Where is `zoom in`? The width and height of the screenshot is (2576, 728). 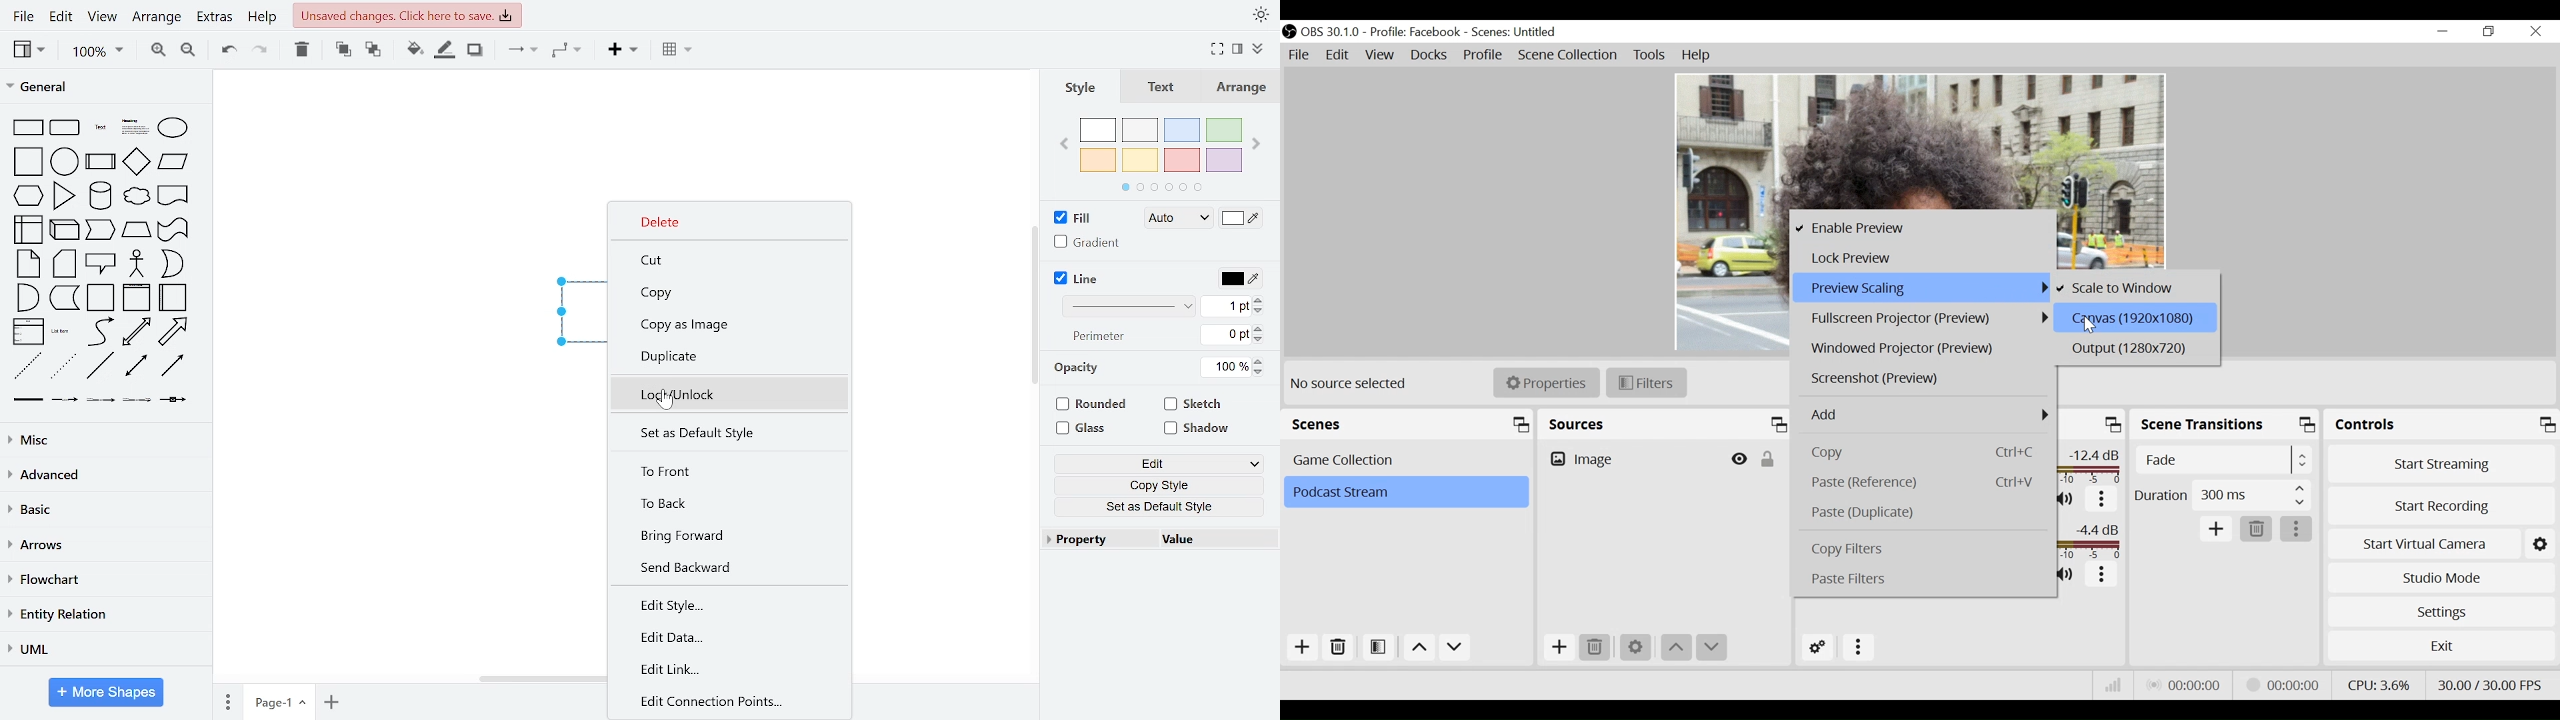
zoom in is located at coordinates (154, 50).